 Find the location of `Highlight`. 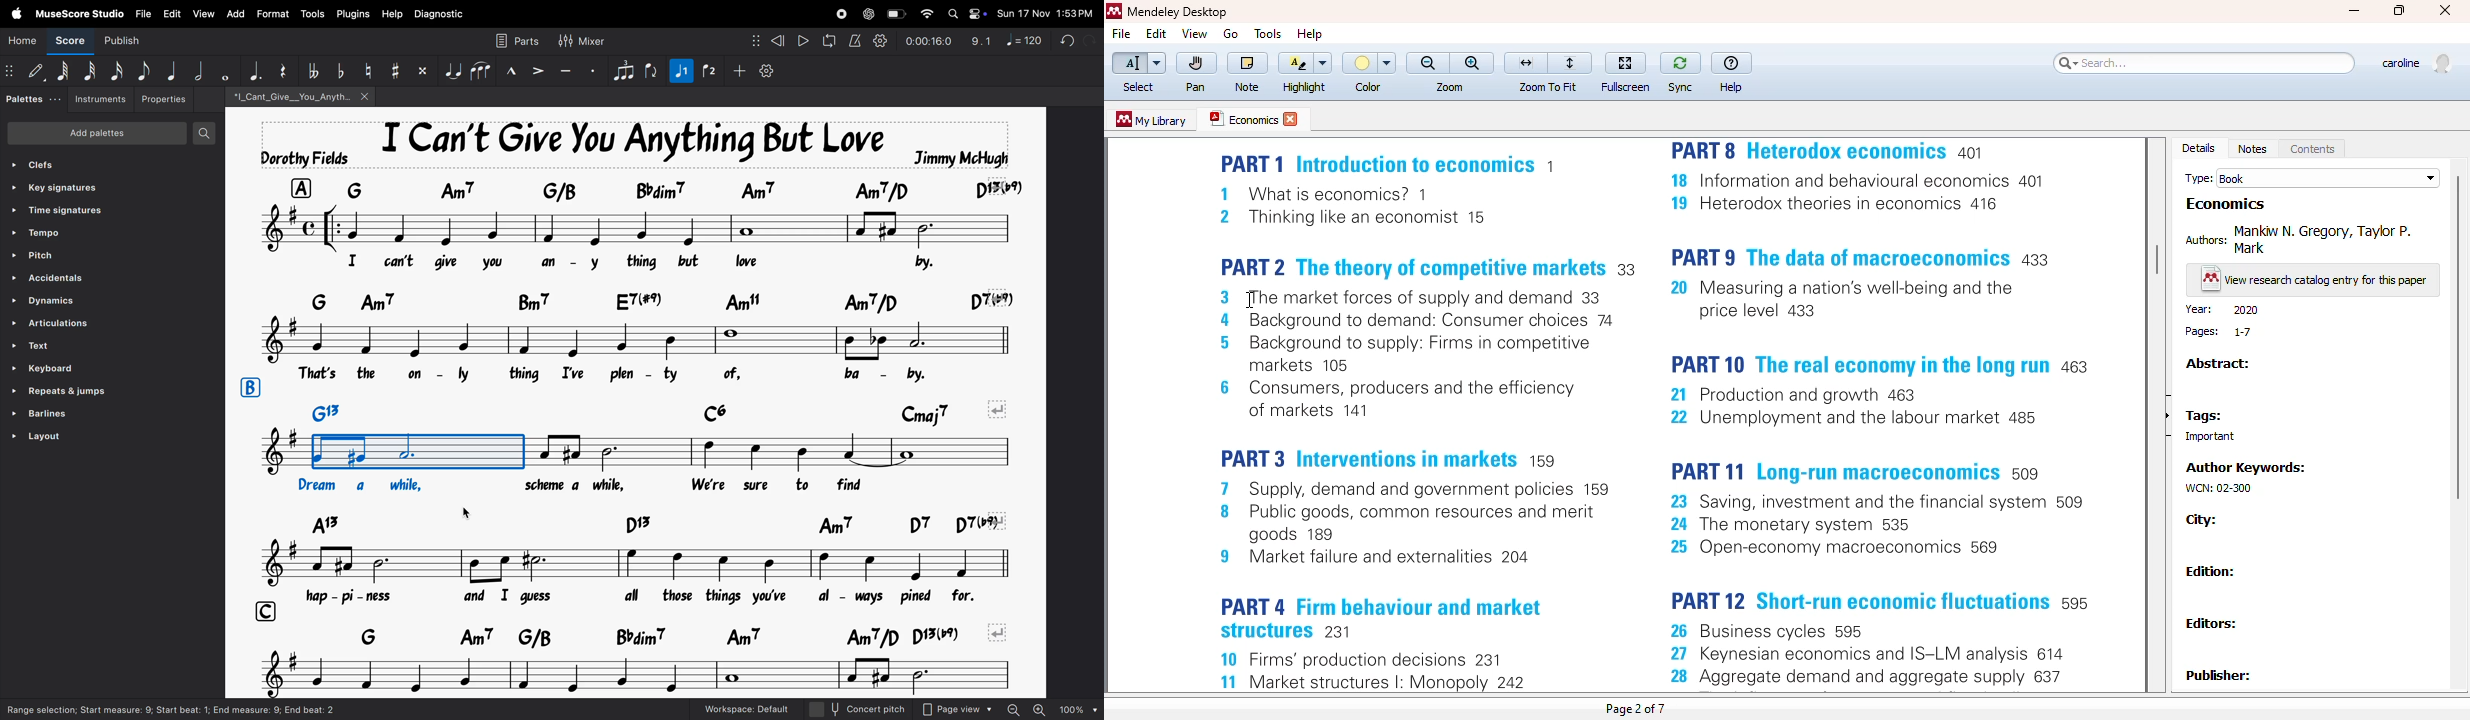

Highlight is located at coordinates (1305, 63).